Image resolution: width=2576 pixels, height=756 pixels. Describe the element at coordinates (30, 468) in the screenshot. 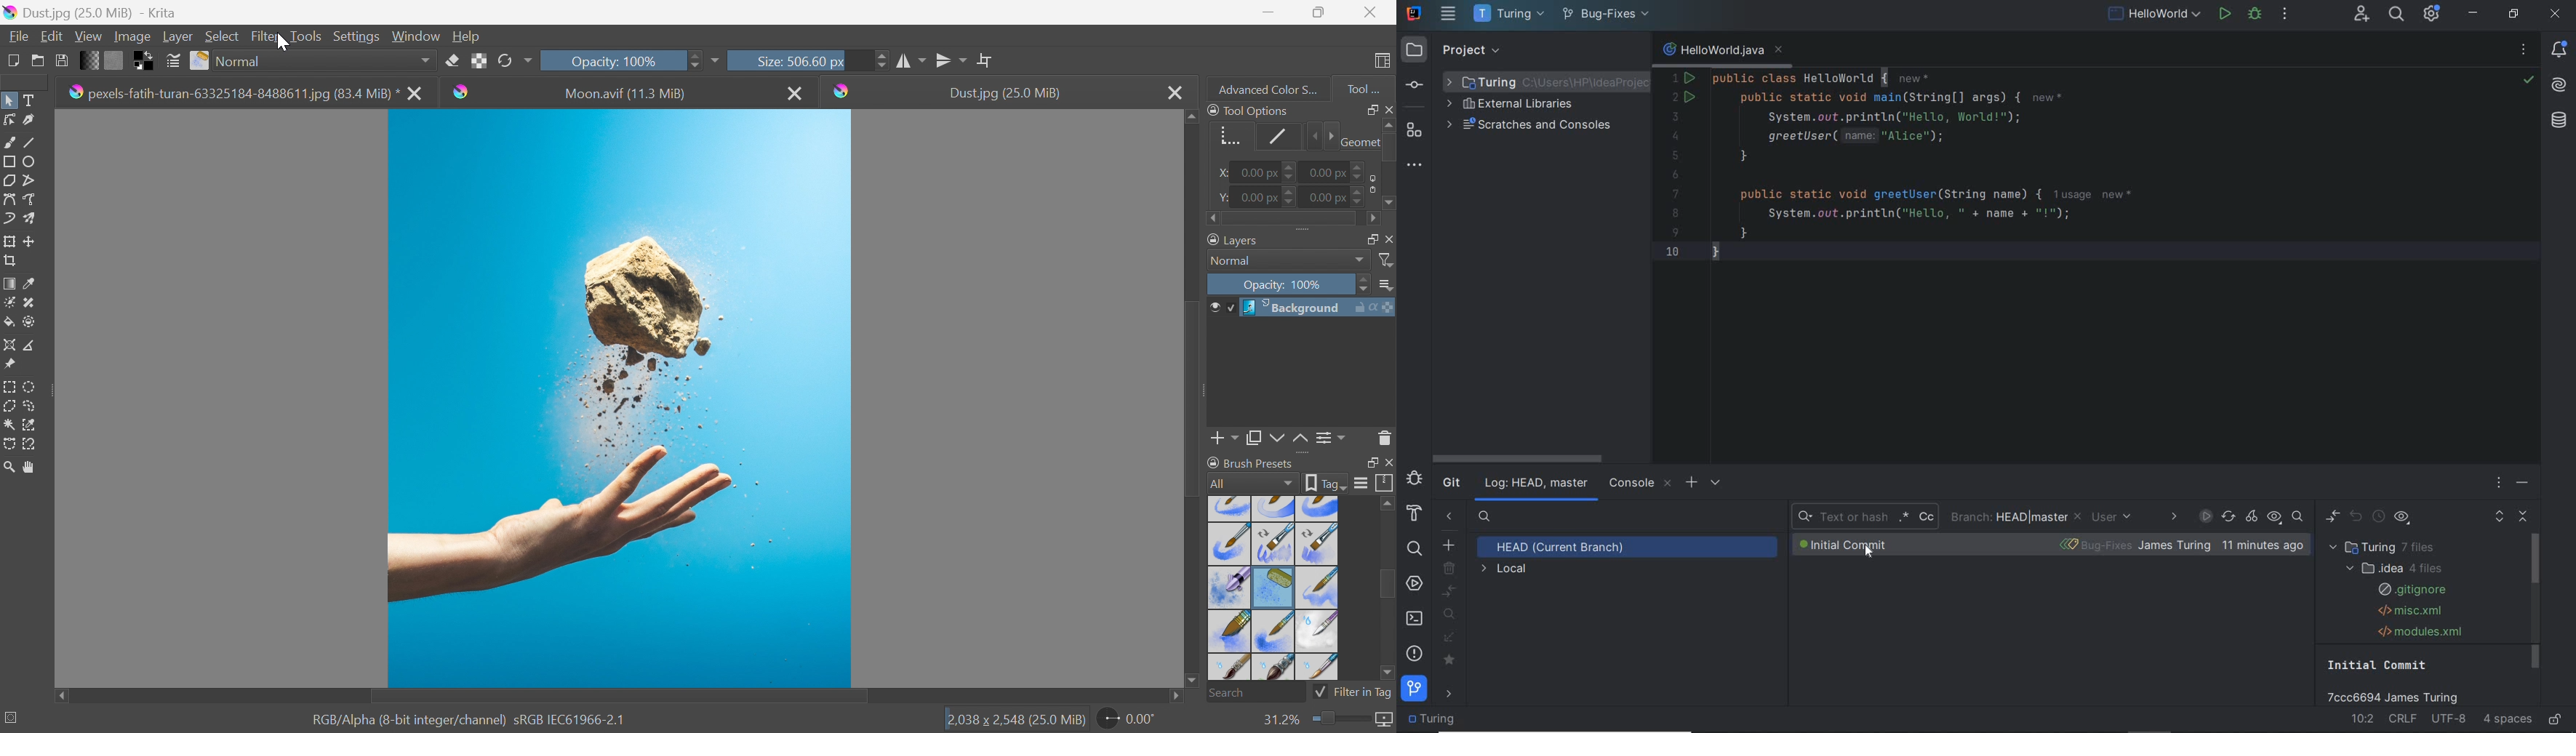

I see `Pan tool` at that location.